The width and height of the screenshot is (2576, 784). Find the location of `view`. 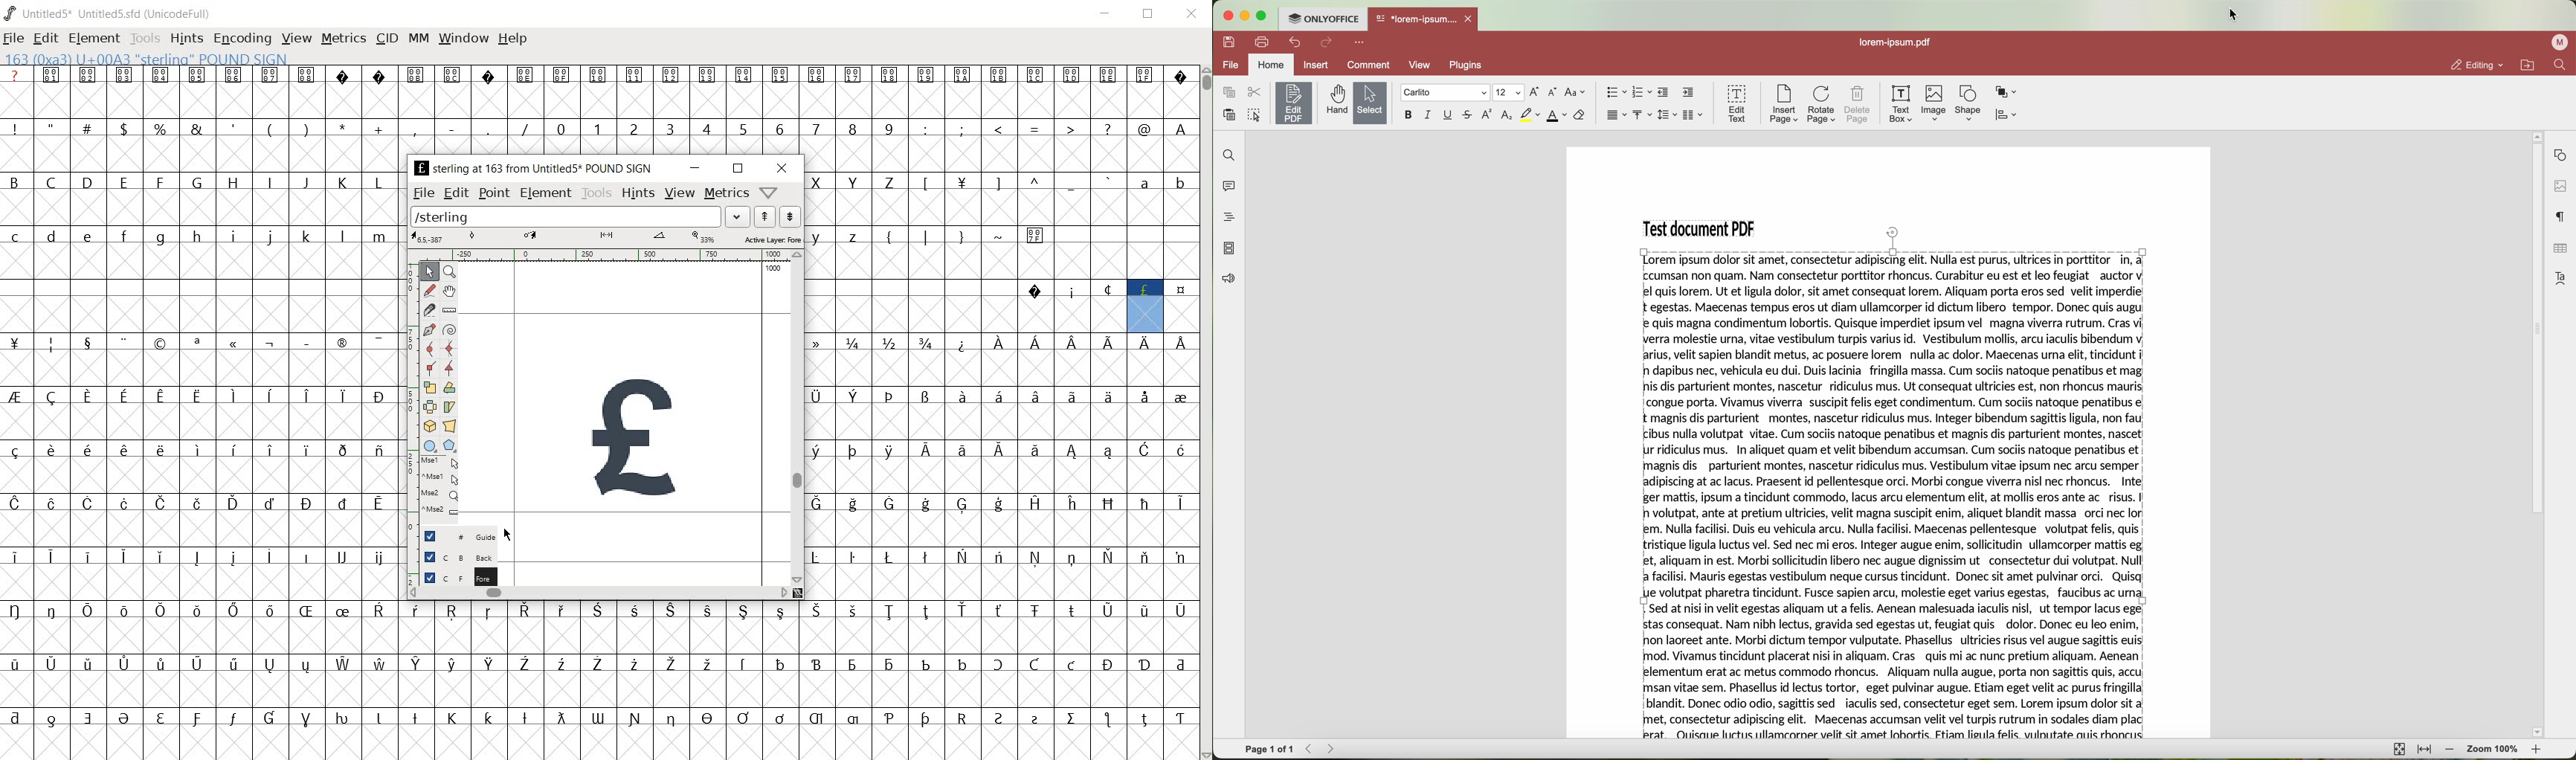

view is located at coordinates (680, 193).